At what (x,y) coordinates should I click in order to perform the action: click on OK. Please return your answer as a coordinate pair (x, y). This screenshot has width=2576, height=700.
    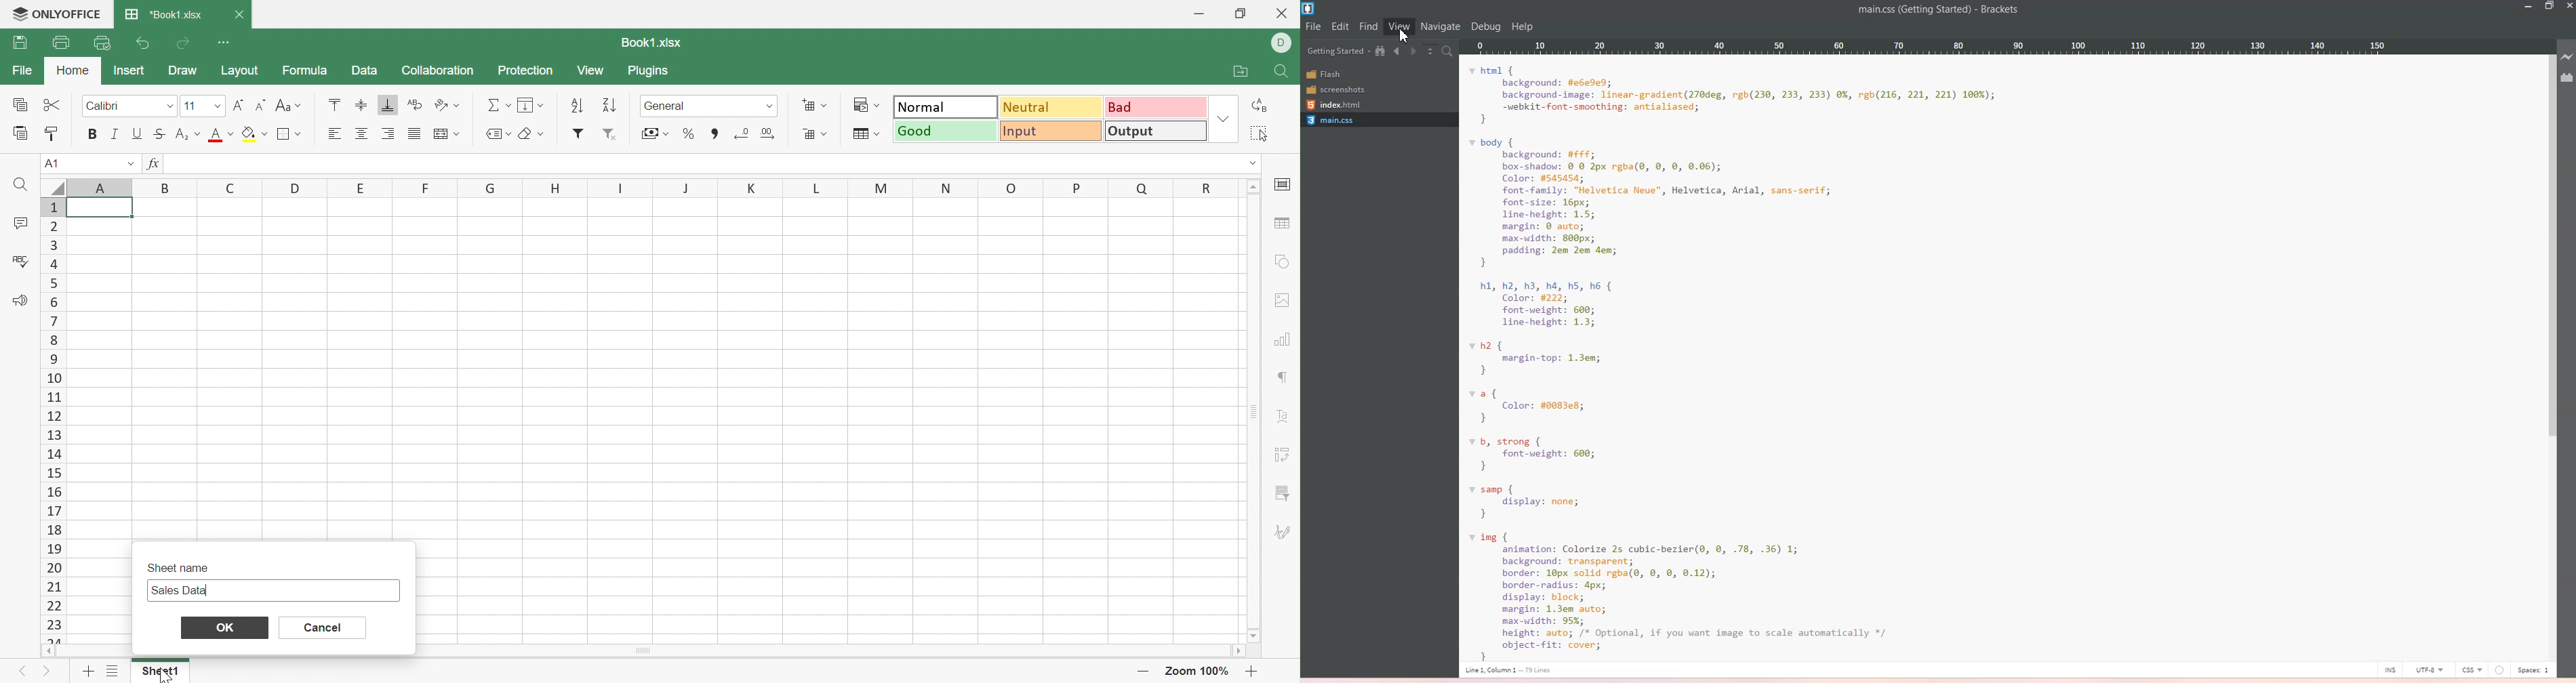
    Looking at the image, I should click on (228, 626).